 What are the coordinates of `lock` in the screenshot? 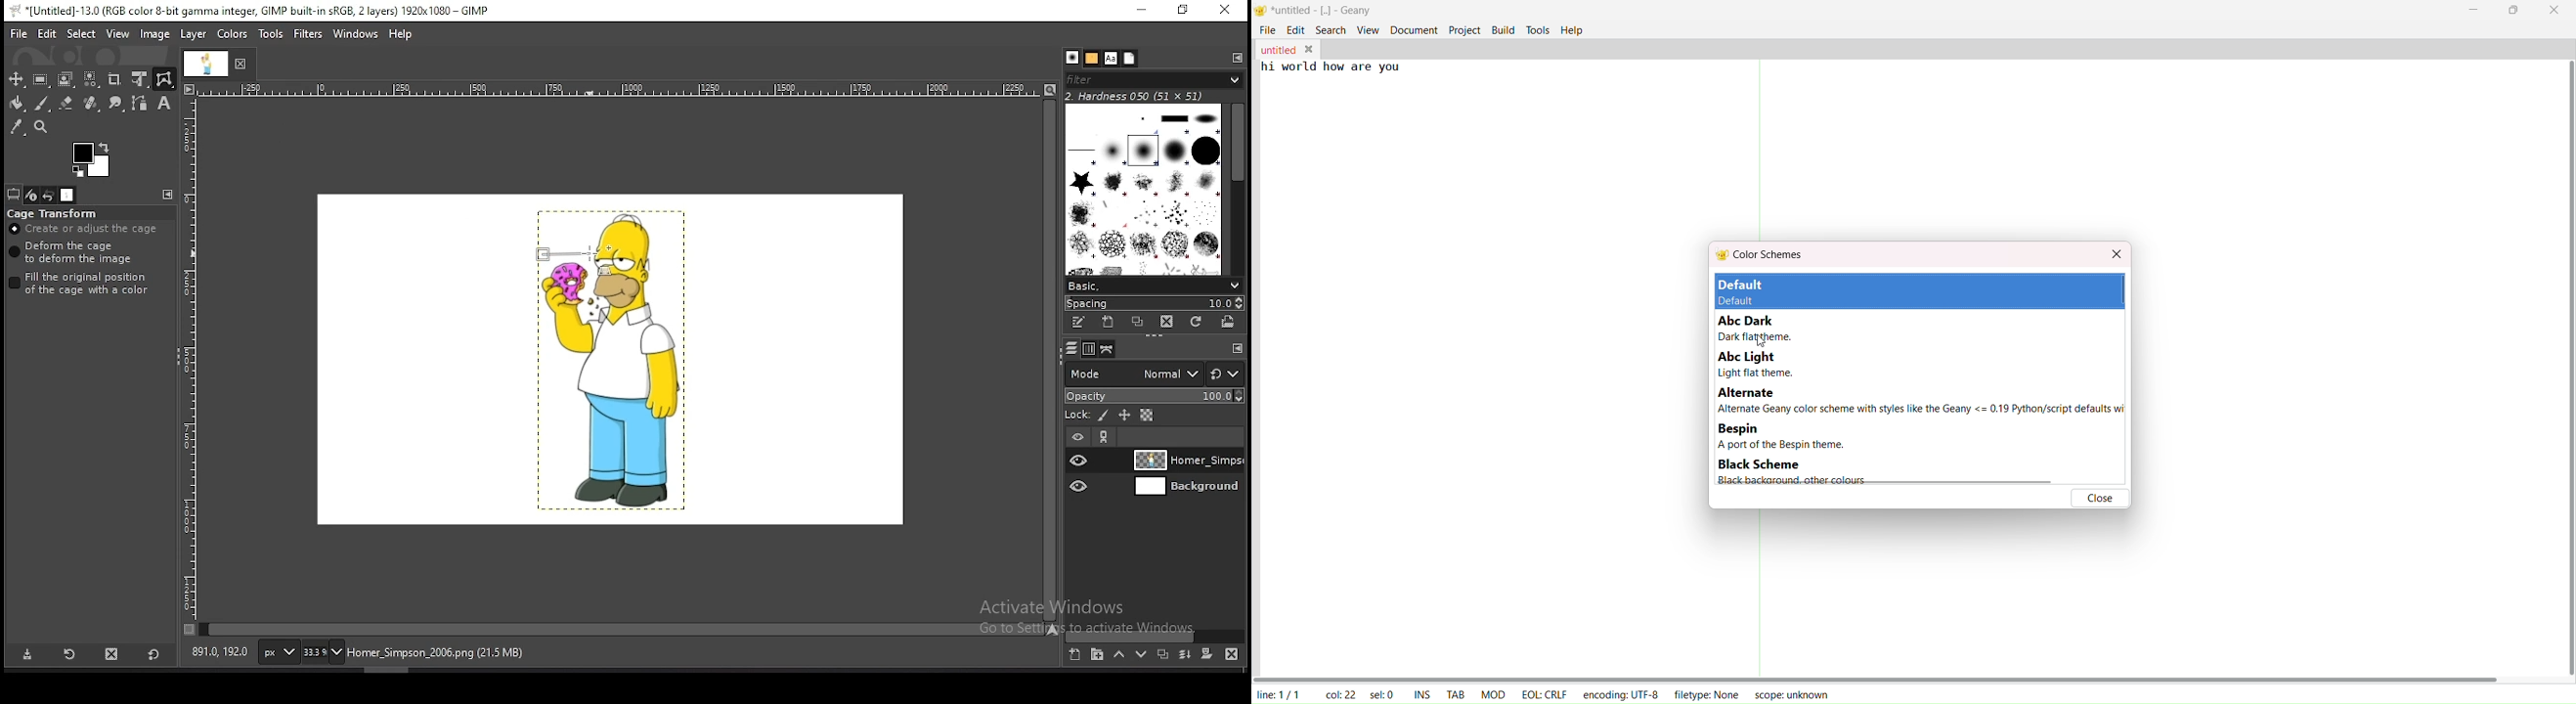 It's located at (1075, 416).